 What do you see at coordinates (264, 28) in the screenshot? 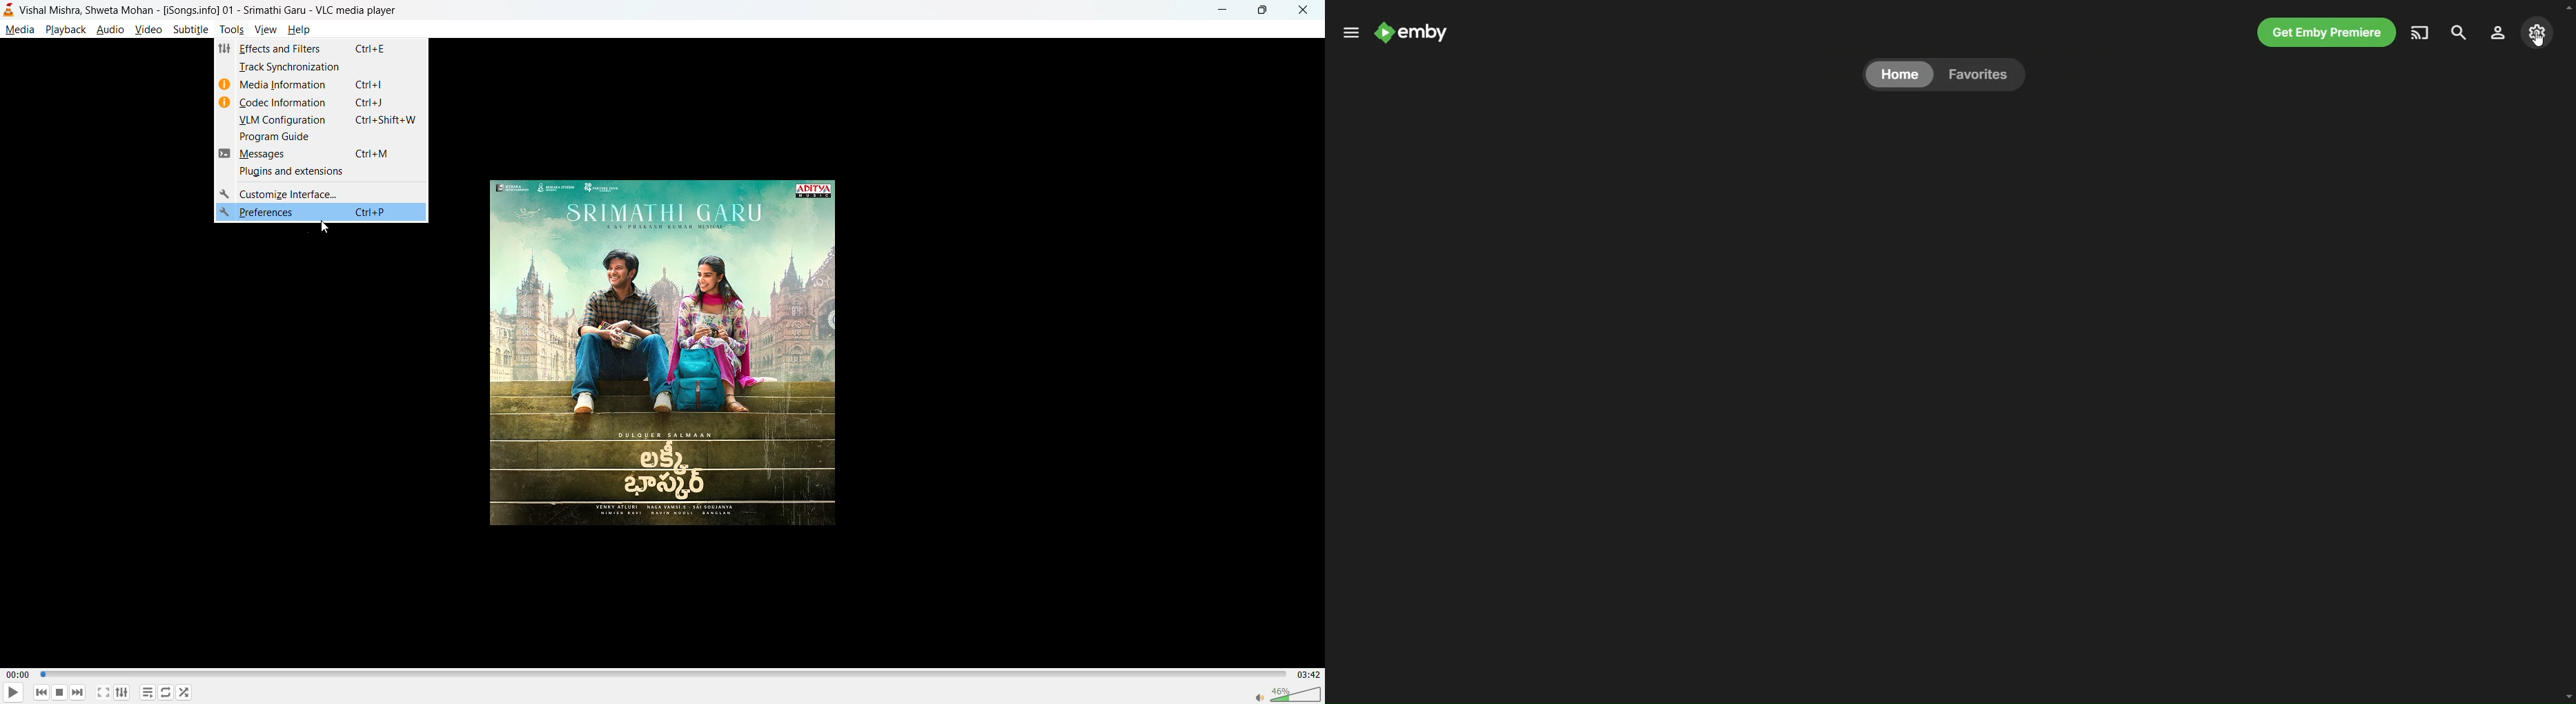
I see `view` at bounding box center [264, 28].